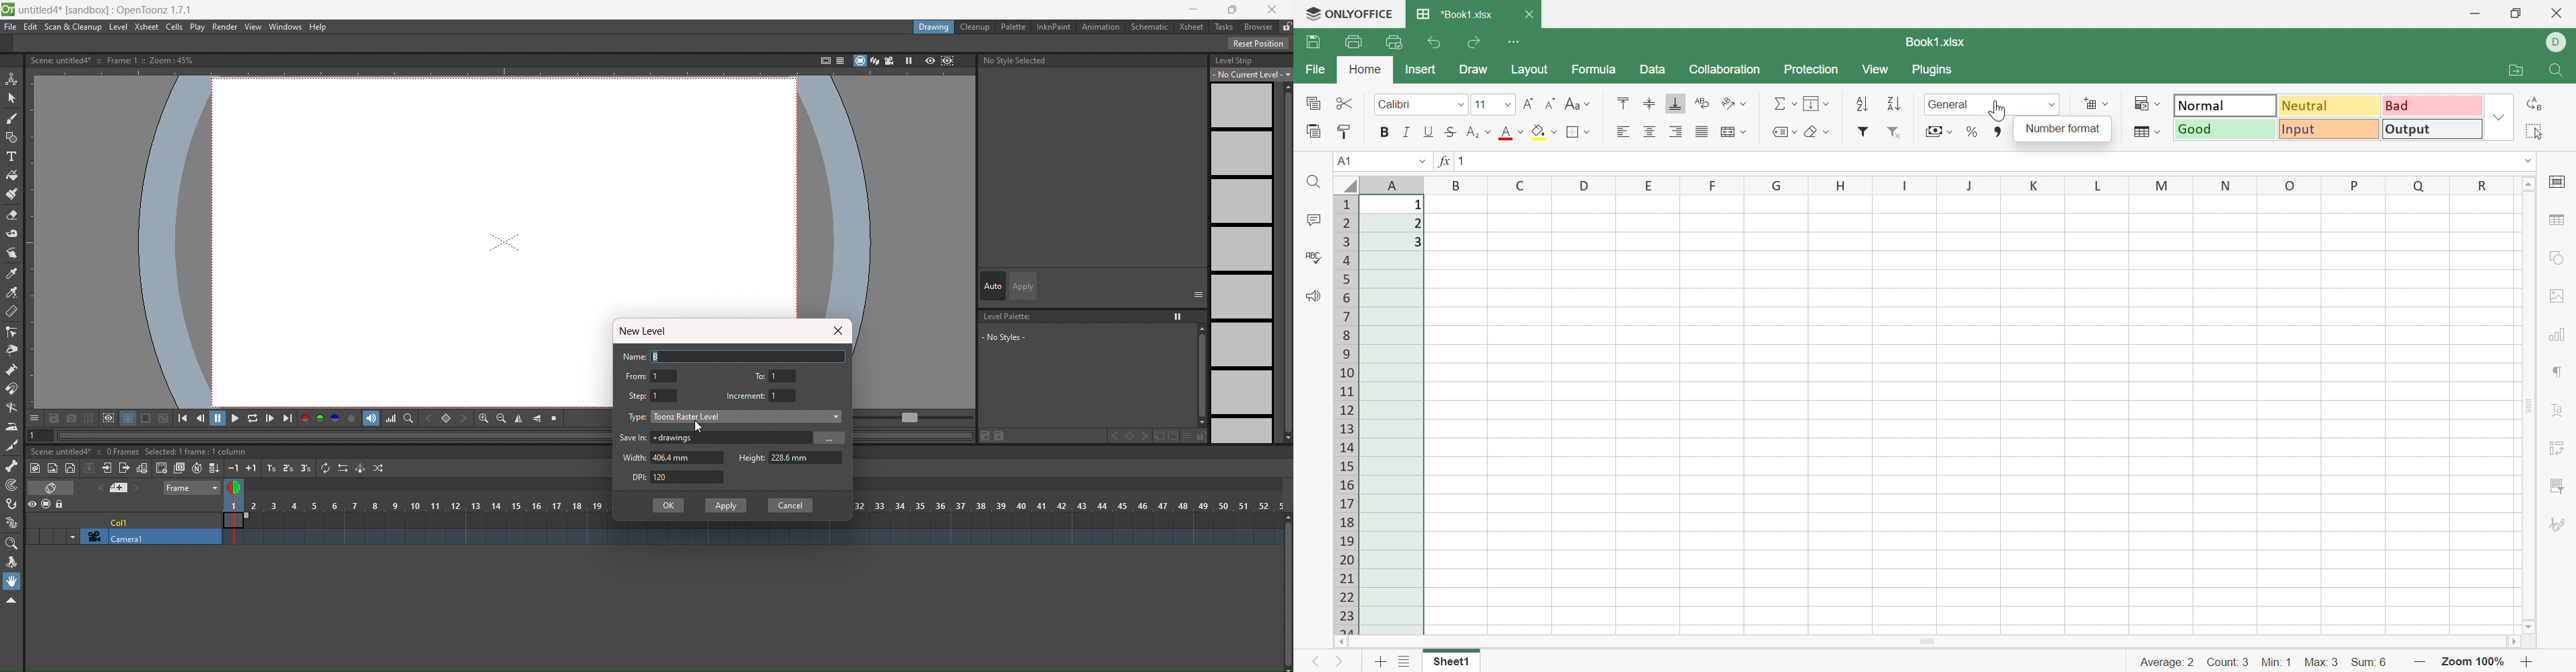 The width and height of the screenshot is (2576, 672). I want to click on Zoom in, so click(2529, 661).